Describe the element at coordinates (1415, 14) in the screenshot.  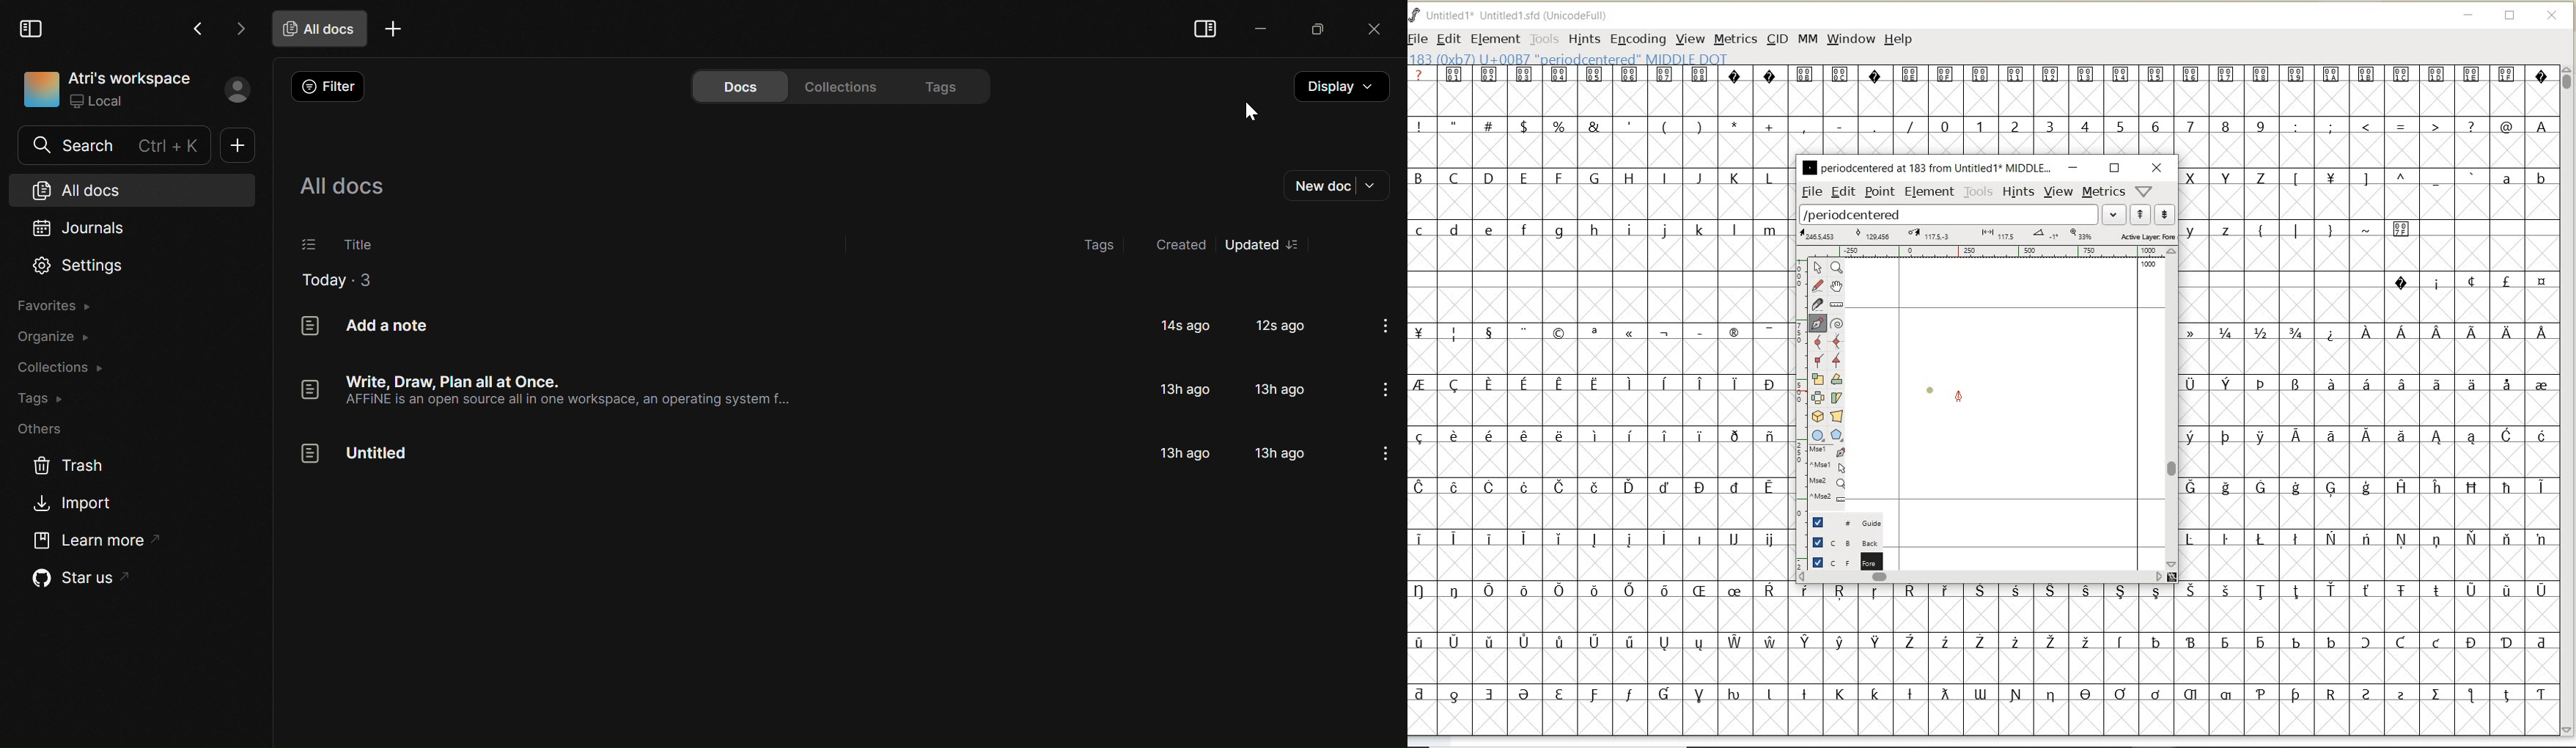
I see `FontForge Logo` at that location.